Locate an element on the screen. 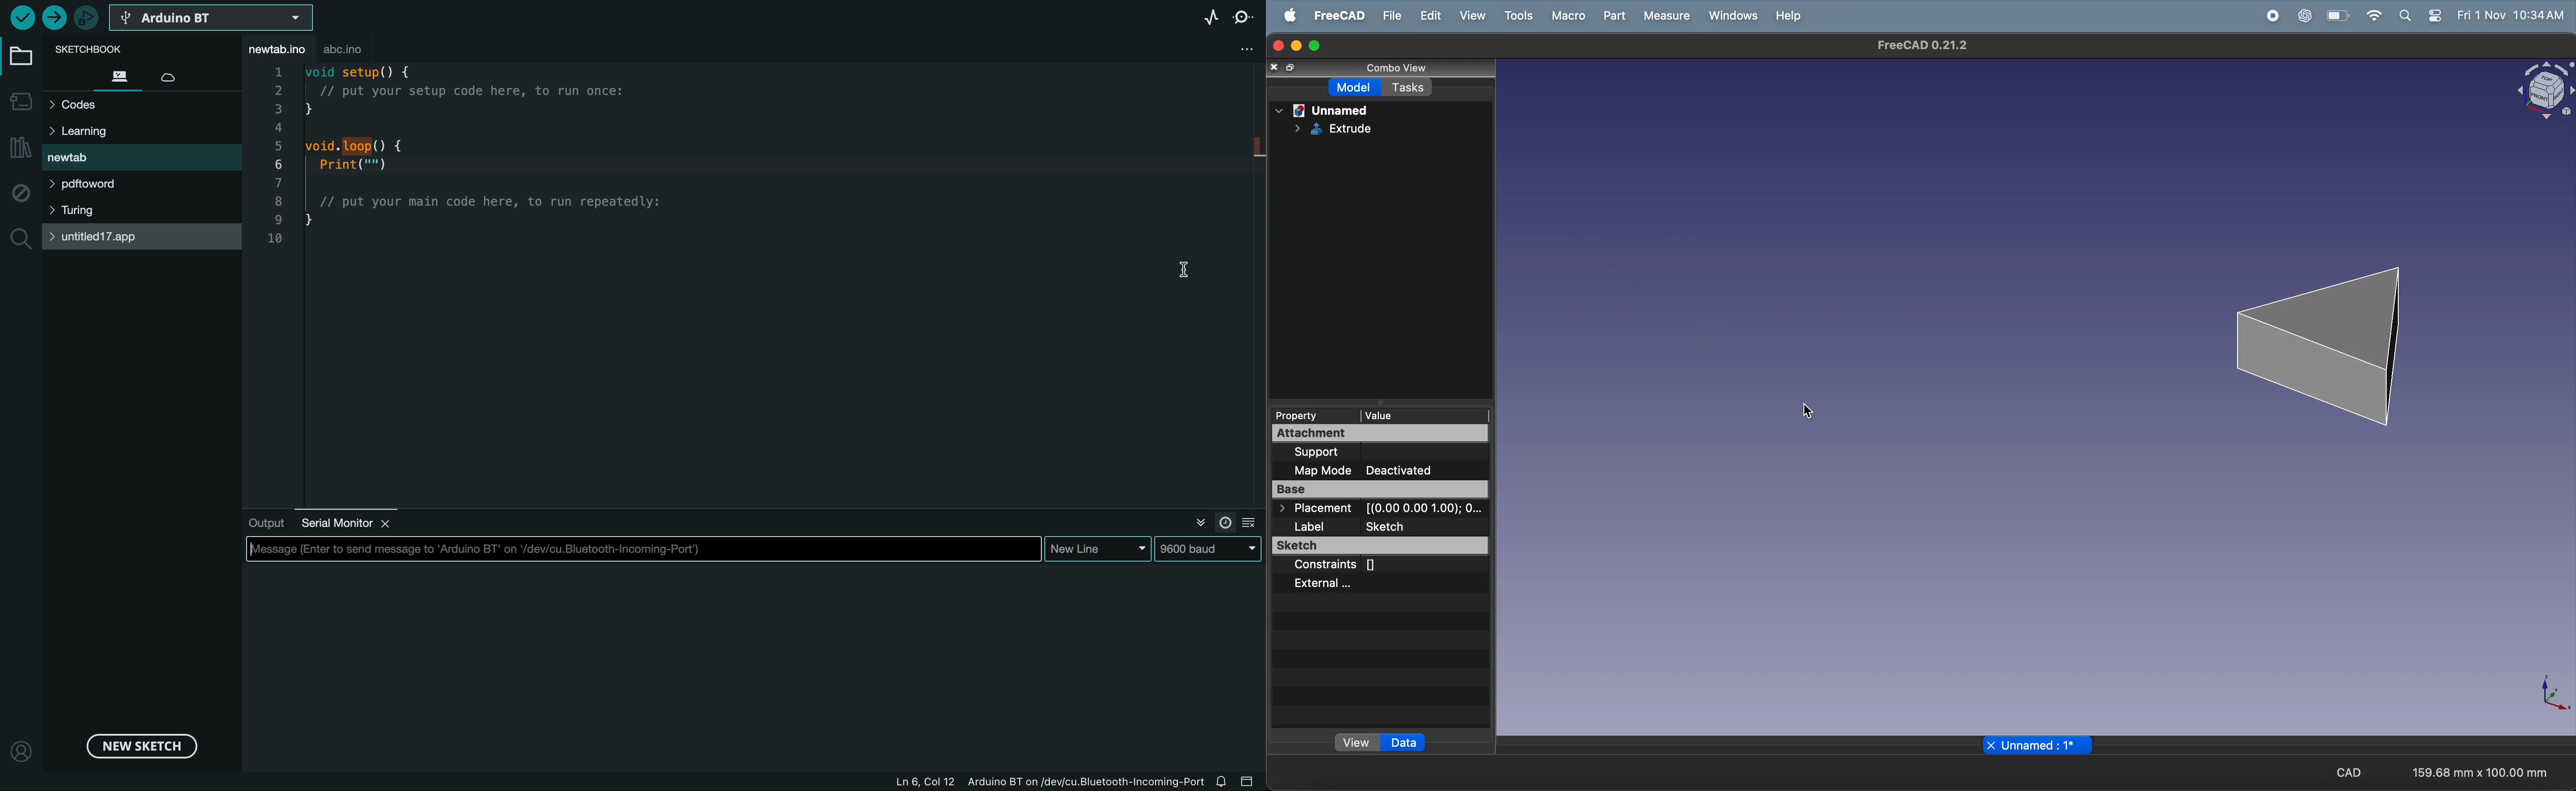 This screenshot has width=2576, height=812. marco is located at coordinates (1571, 17).